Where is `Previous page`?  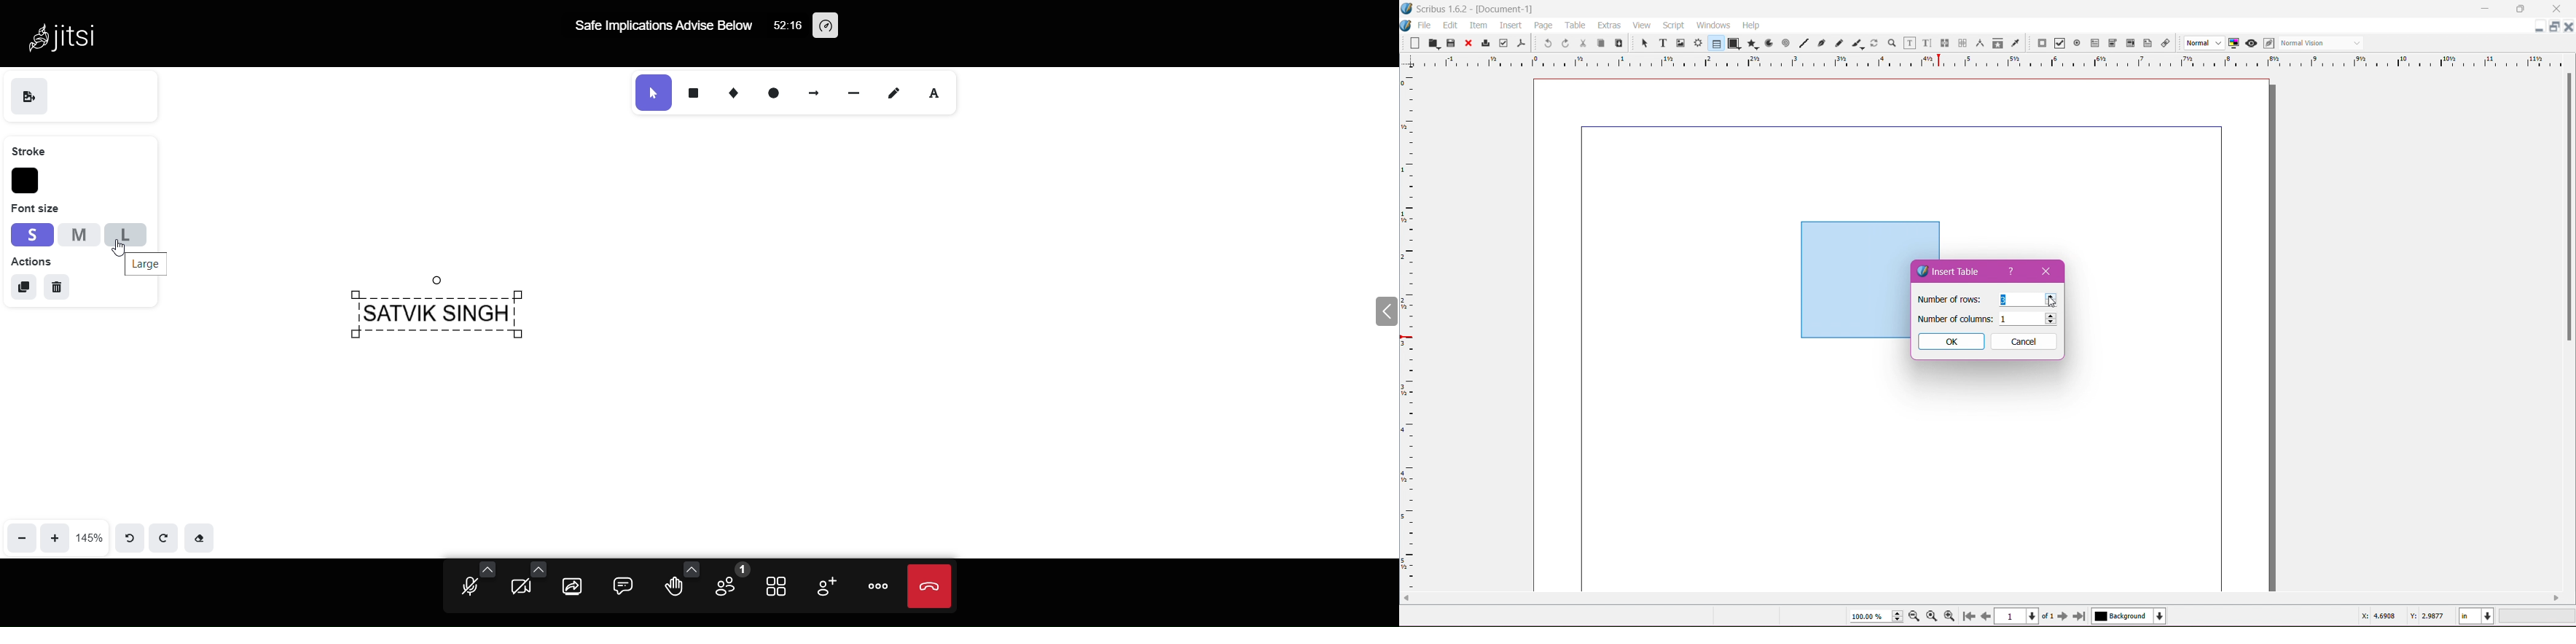 Previous page is located at coordinates (1985, 615).